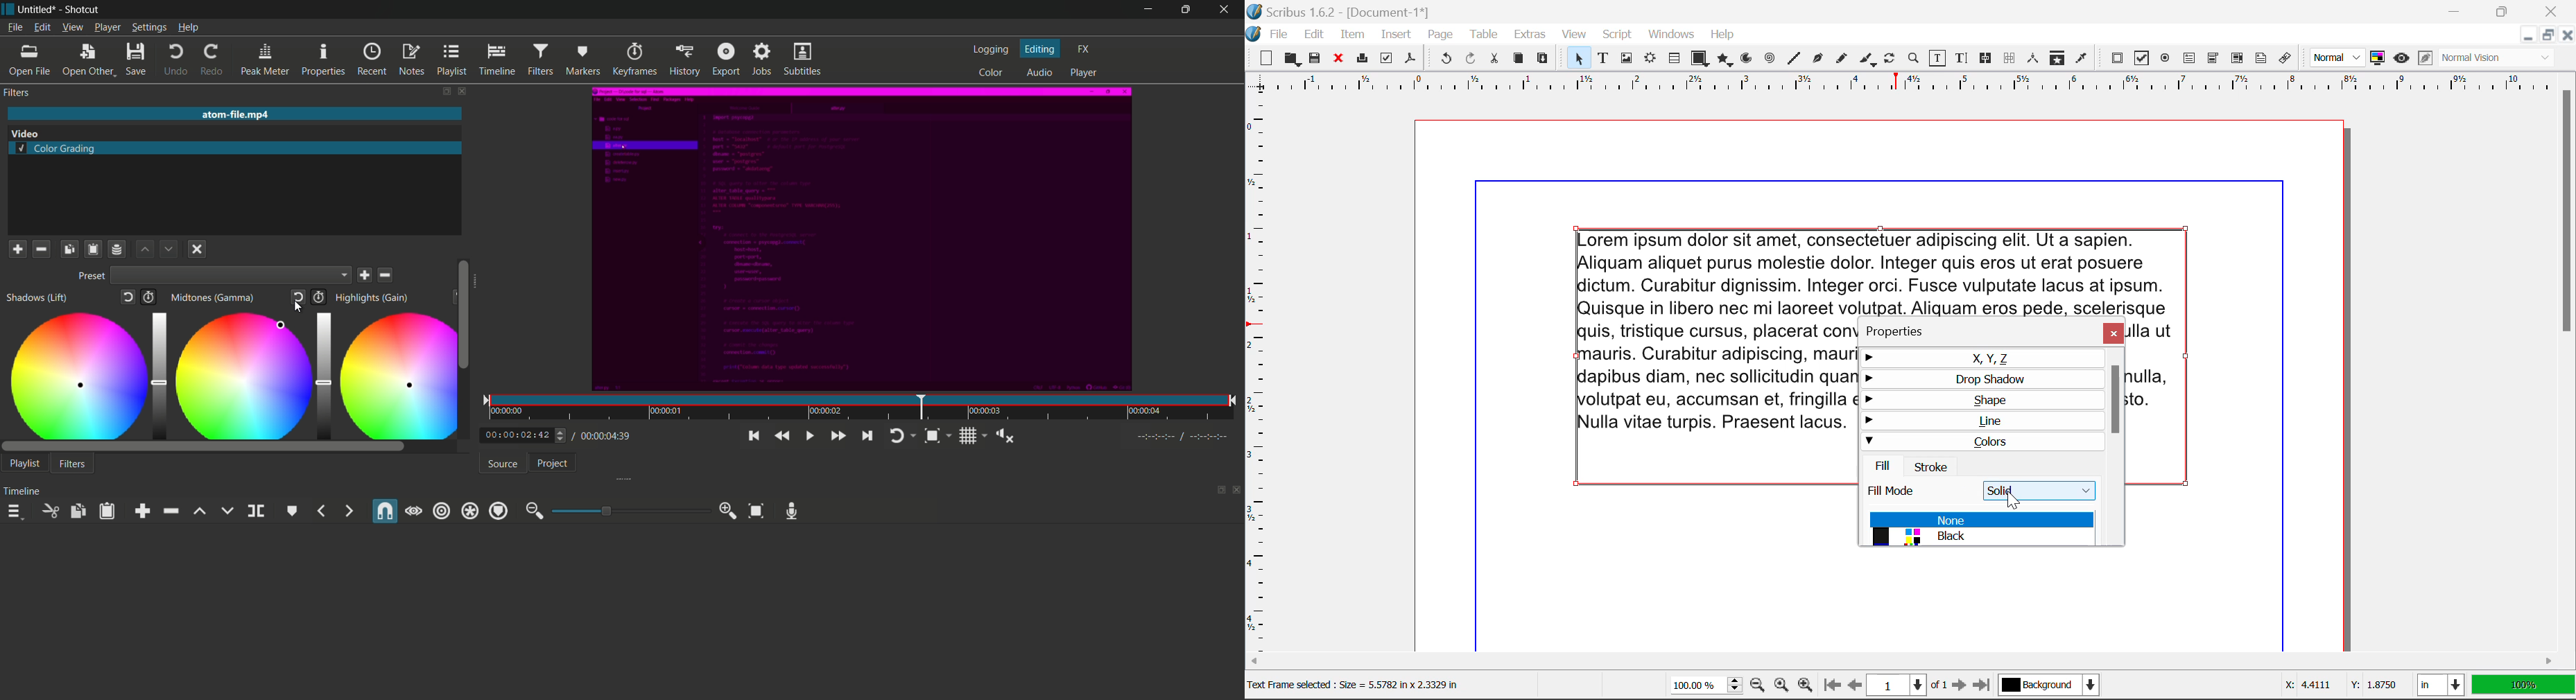 The height and width of the screenshot is (700, 2576). What do you see at coordinates (602, 436) in the screenshot?
I see `total time` at bounding box center [602, 436].